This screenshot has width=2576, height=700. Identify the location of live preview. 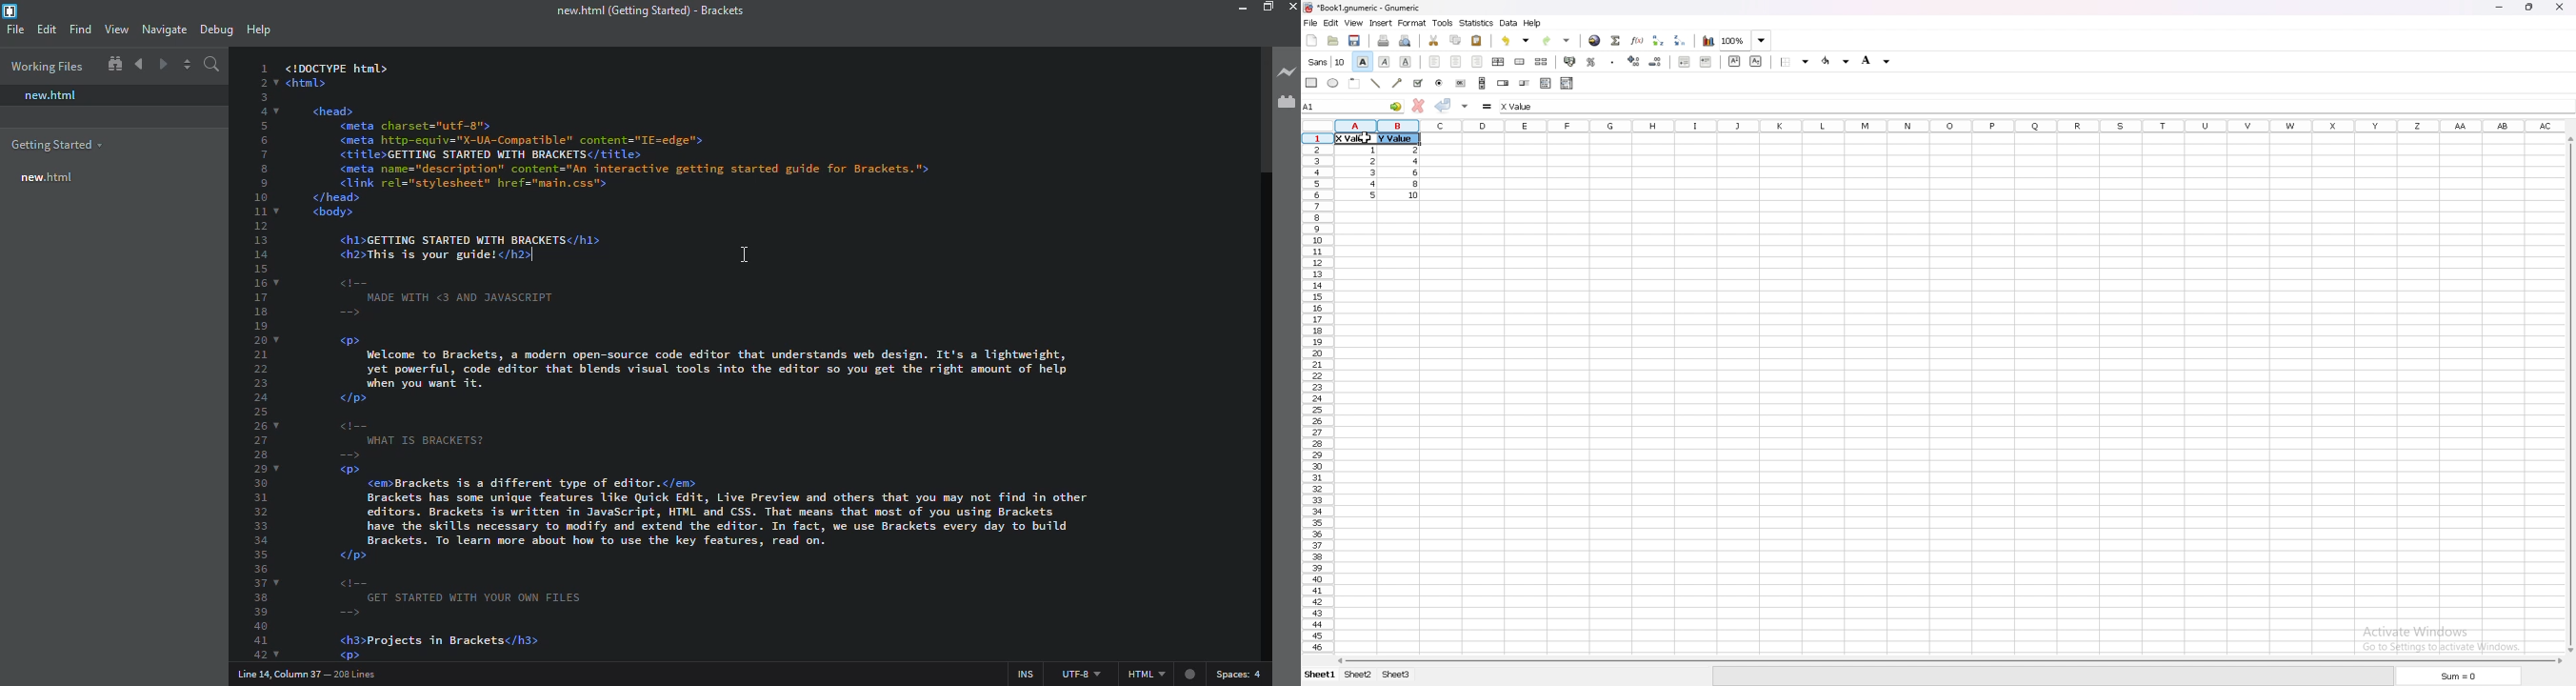
(1285, 72).